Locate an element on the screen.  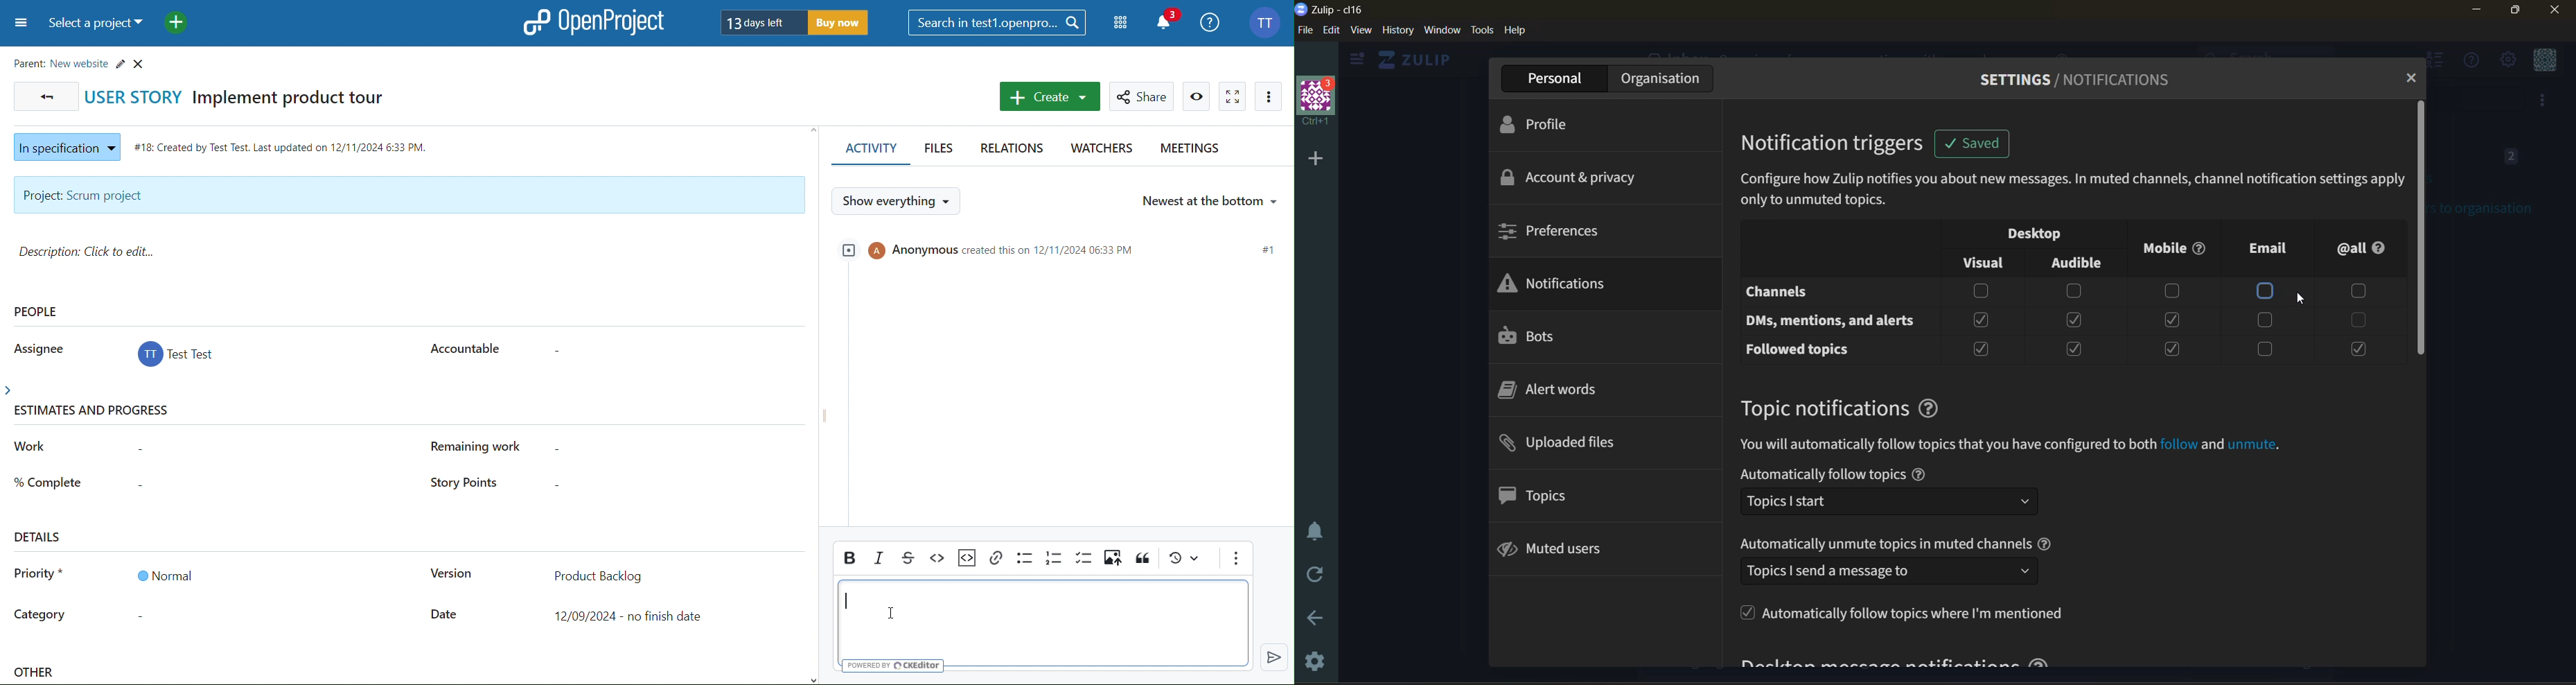
Project: Scrum project is located at coordinates (407, 196).